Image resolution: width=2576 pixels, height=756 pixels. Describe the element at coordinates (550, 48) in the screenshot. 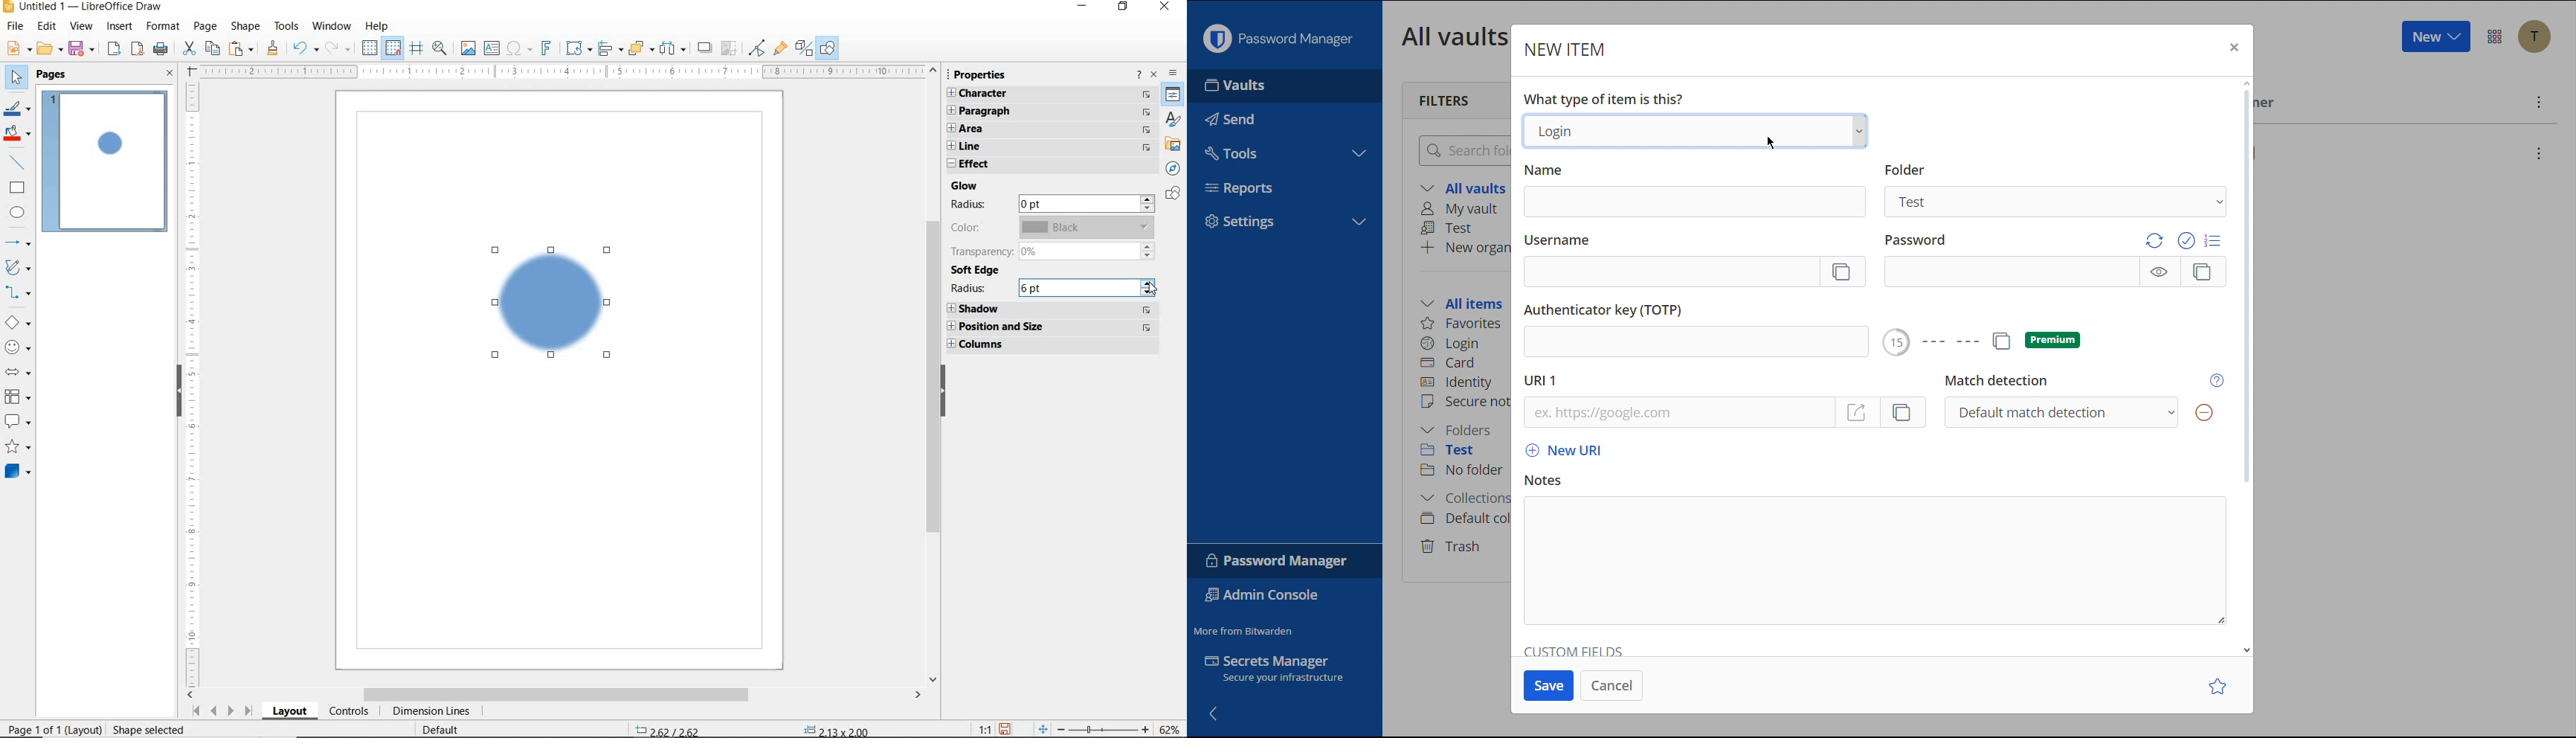

I see `INSERT FRONTWORK TEXT` at that location.